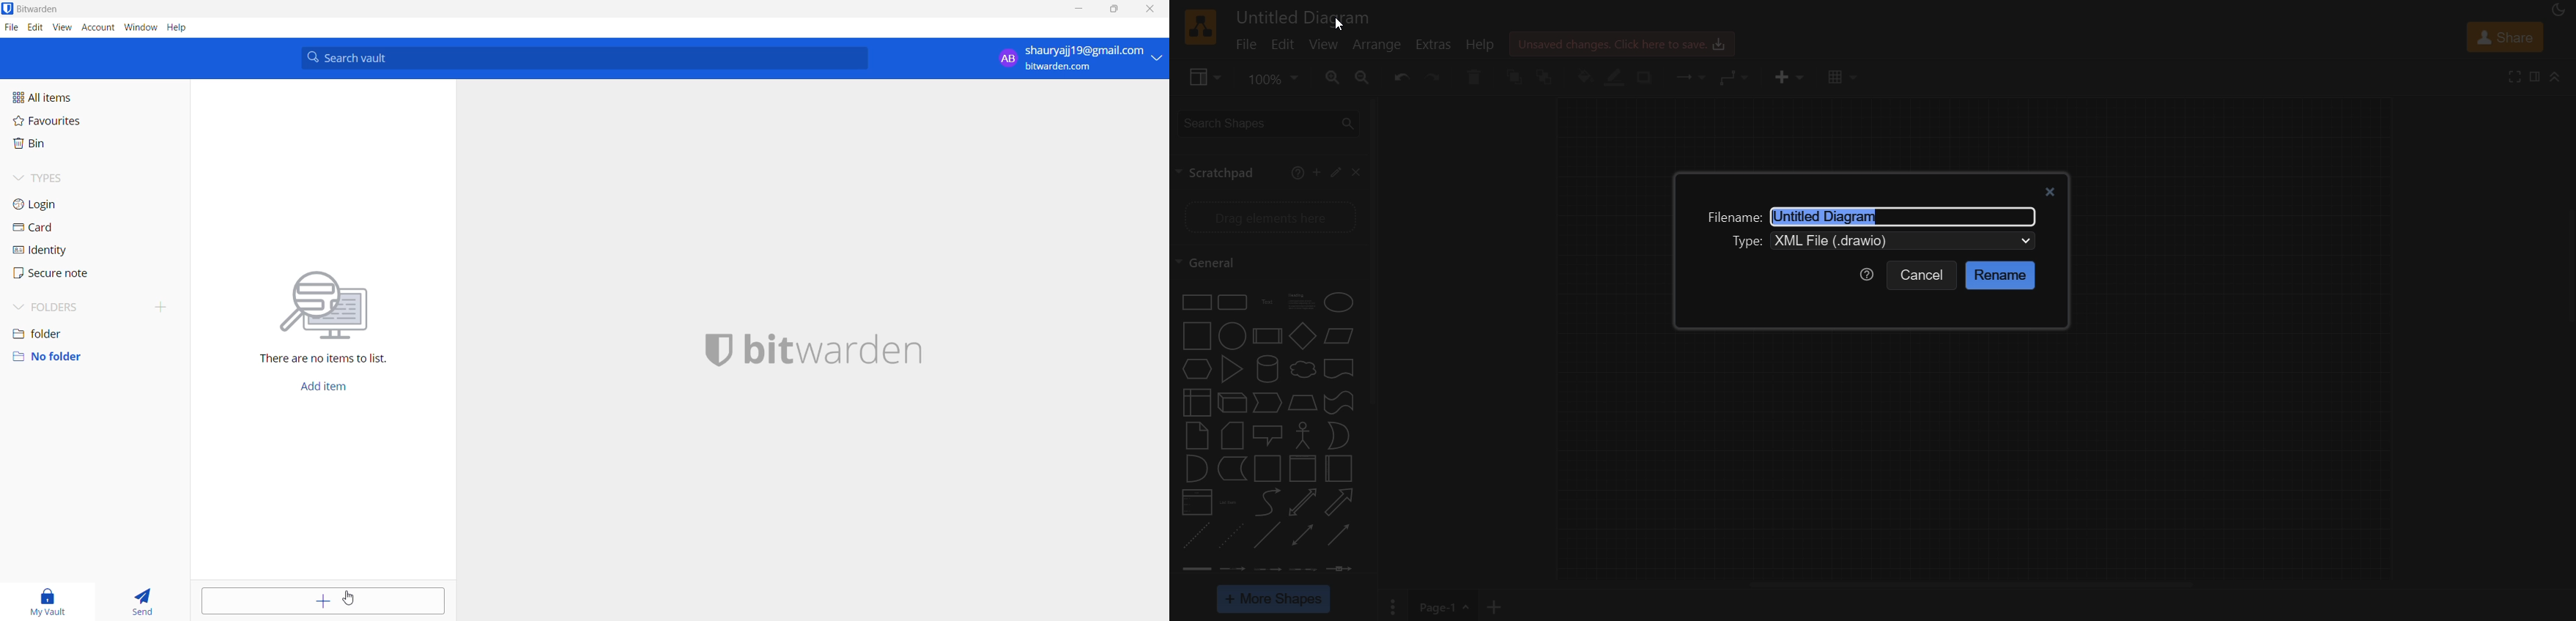 The image size is (2576, 644). I want to click on view, so click(60, 28).